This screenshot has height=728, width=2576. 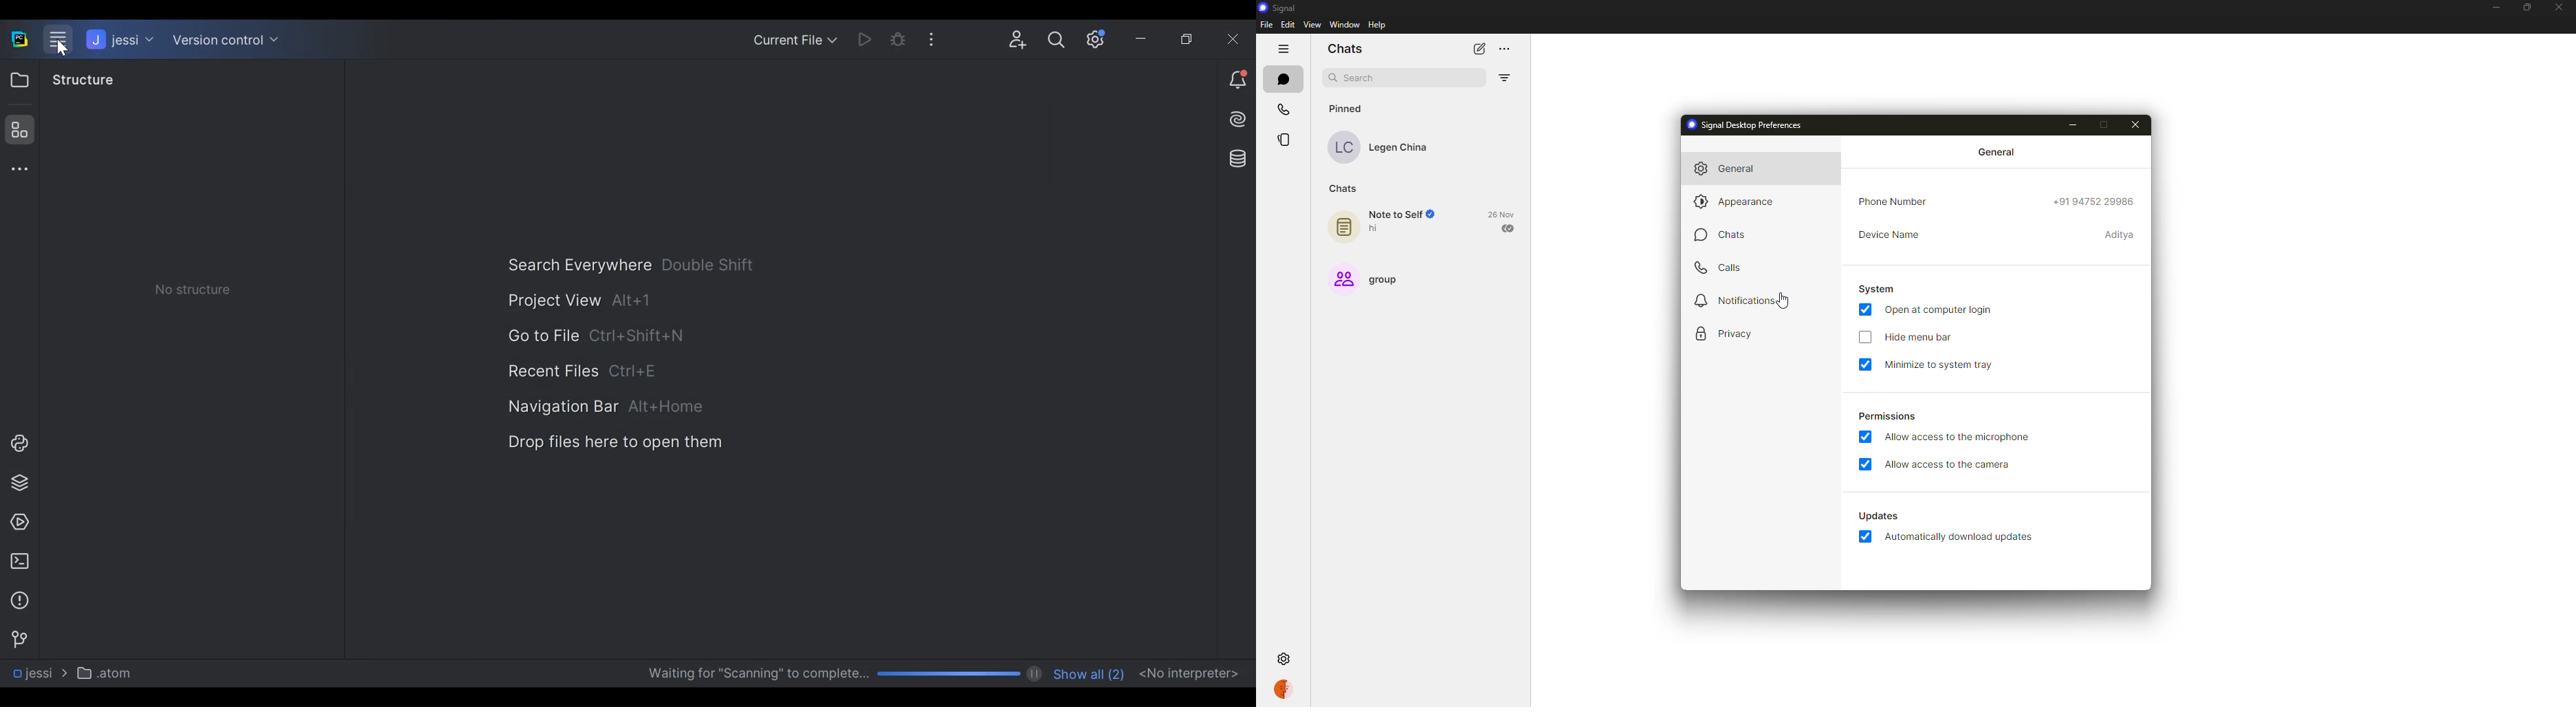 I want to click on Scanning Progress, so click(x=835, y=671).